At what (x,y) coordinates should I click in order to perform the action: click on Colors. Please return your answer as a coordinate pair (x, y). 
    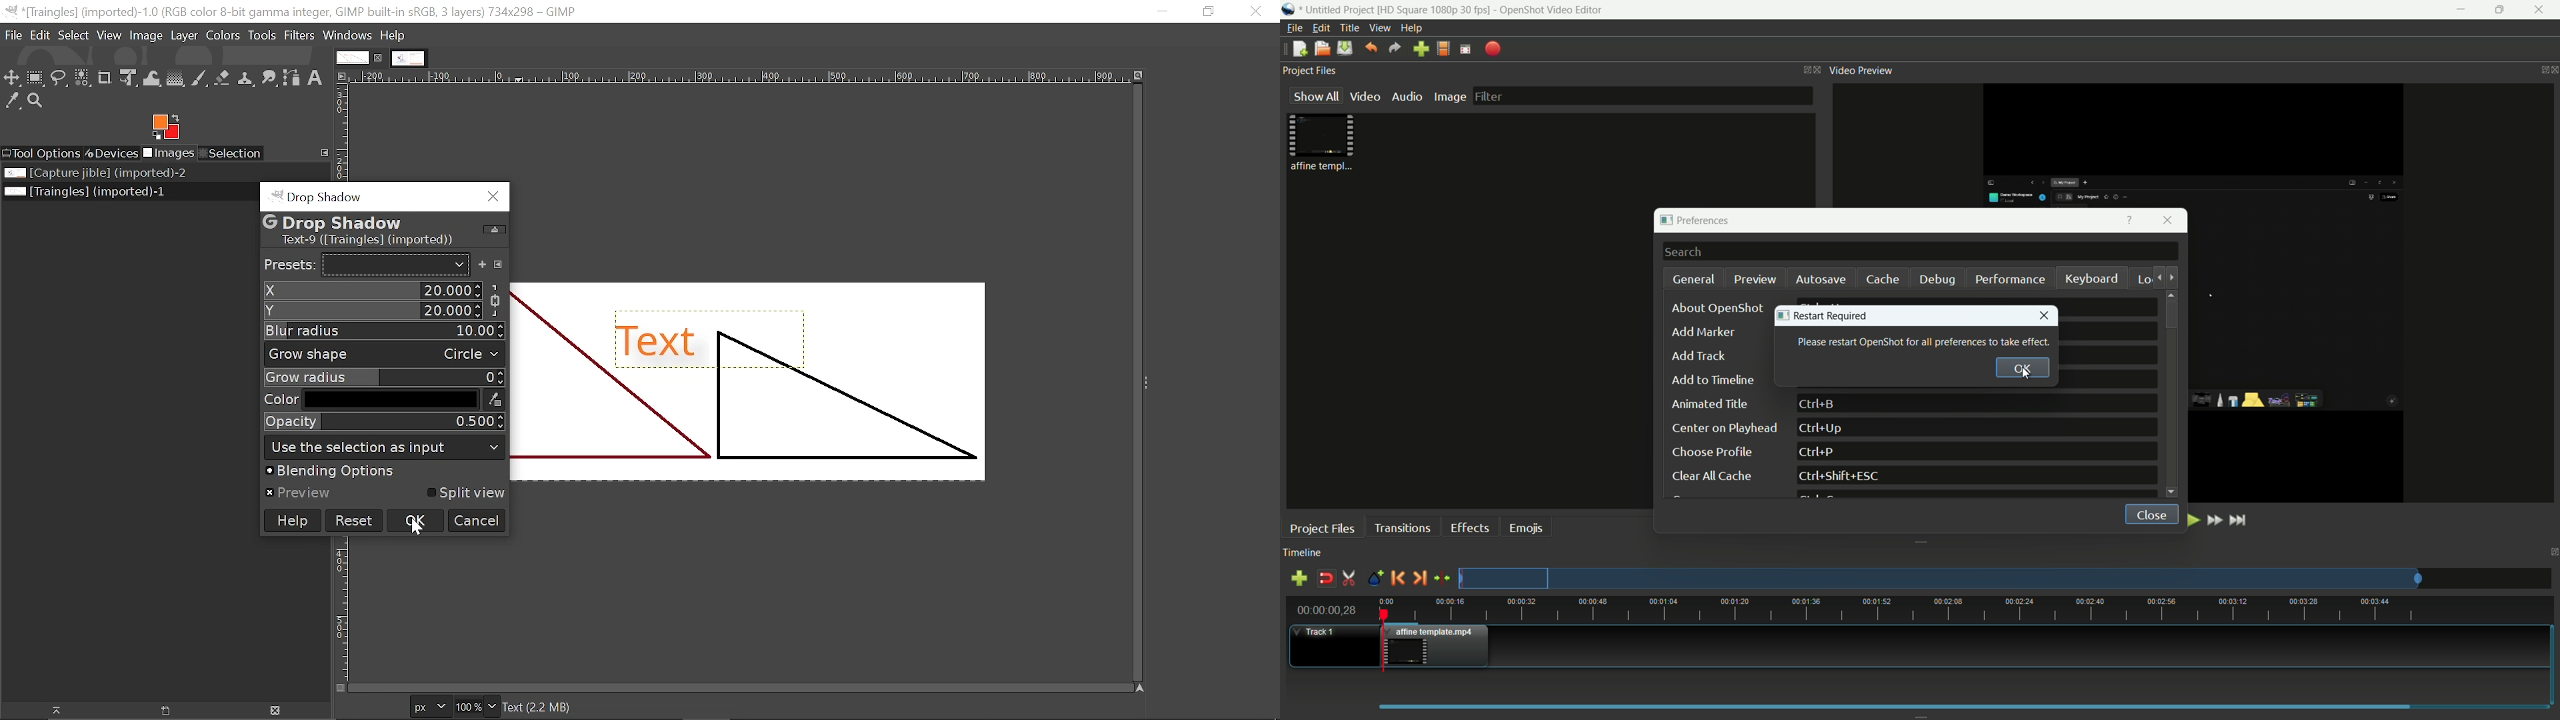
    Looking at the image, I should click on (223, 36).